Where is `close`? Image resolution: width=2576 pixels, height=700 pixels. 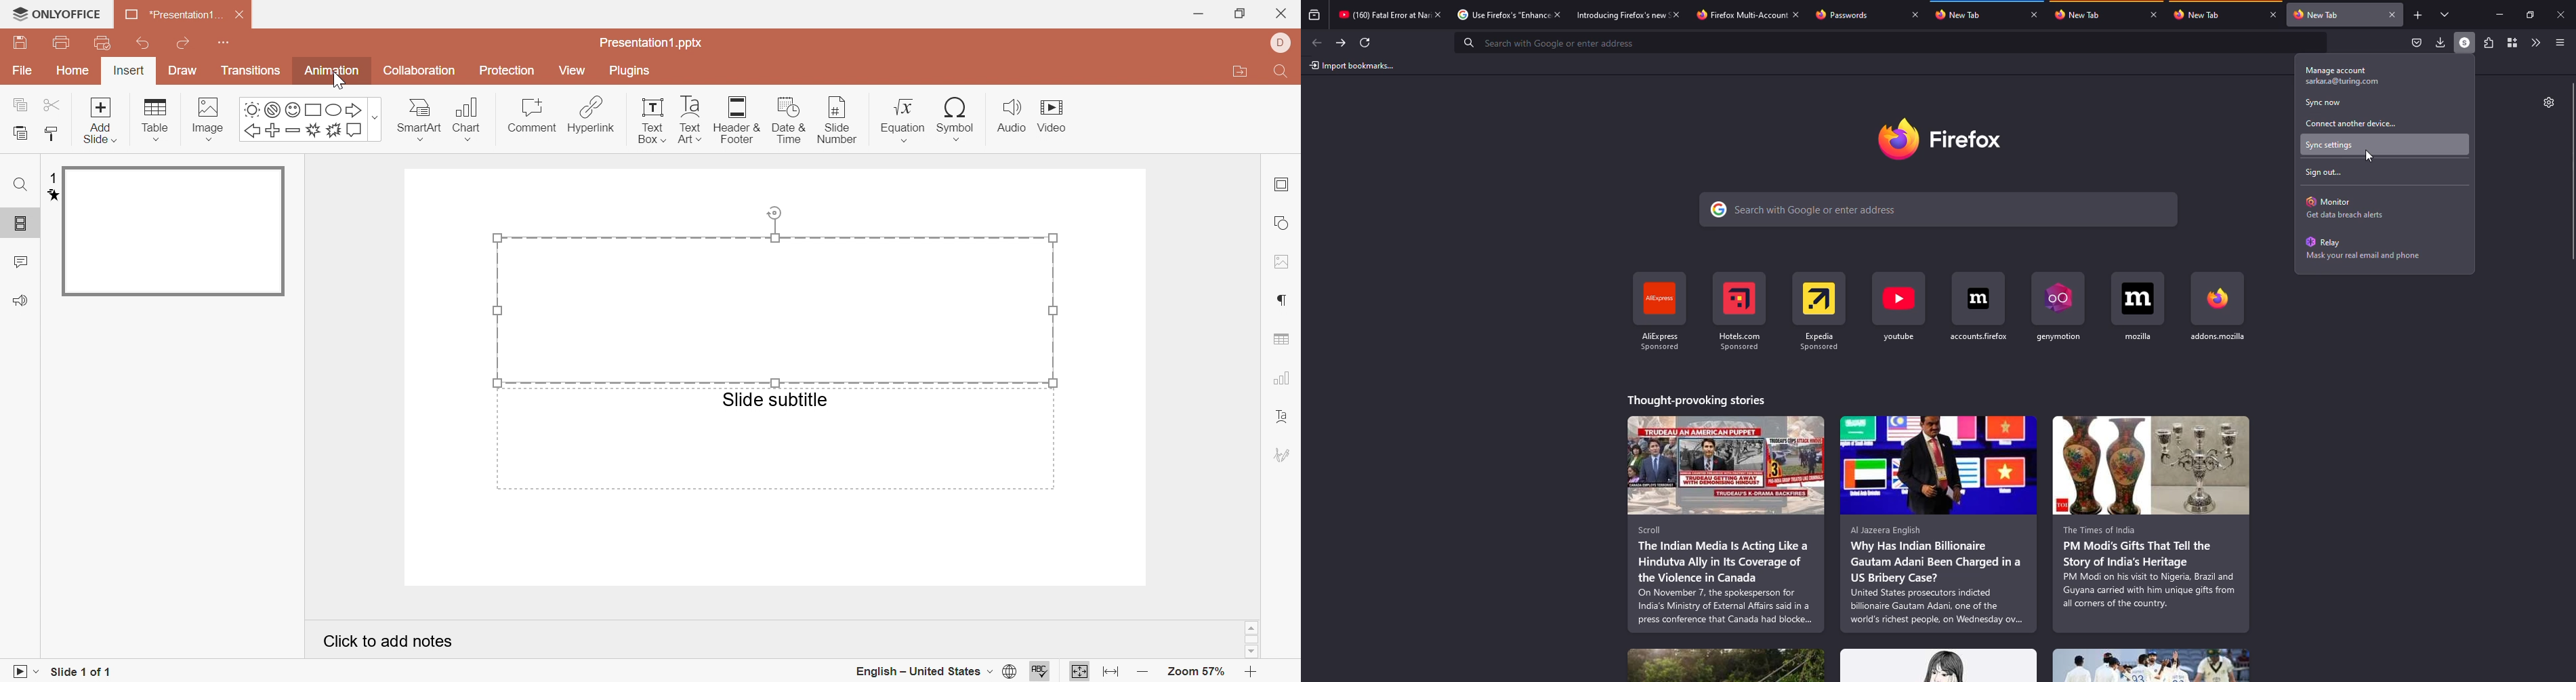
close is located at coordinates (2272, 14).